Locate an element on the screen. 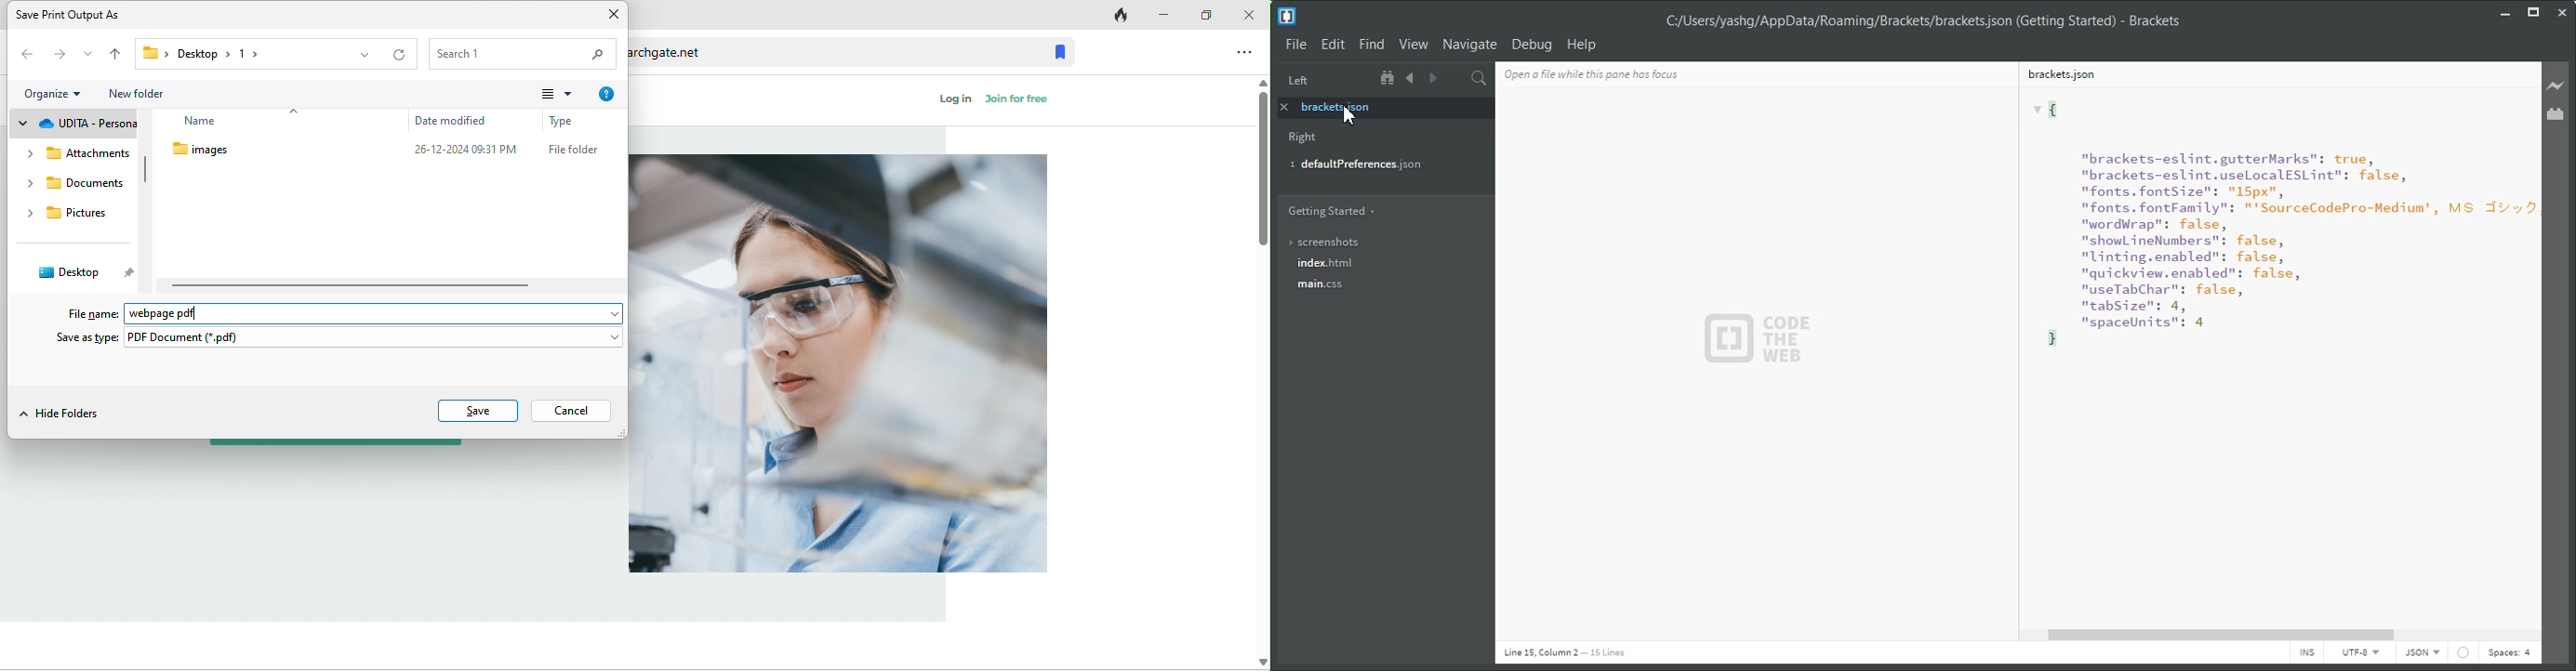  track tab is located at coordinates (1113, 13).